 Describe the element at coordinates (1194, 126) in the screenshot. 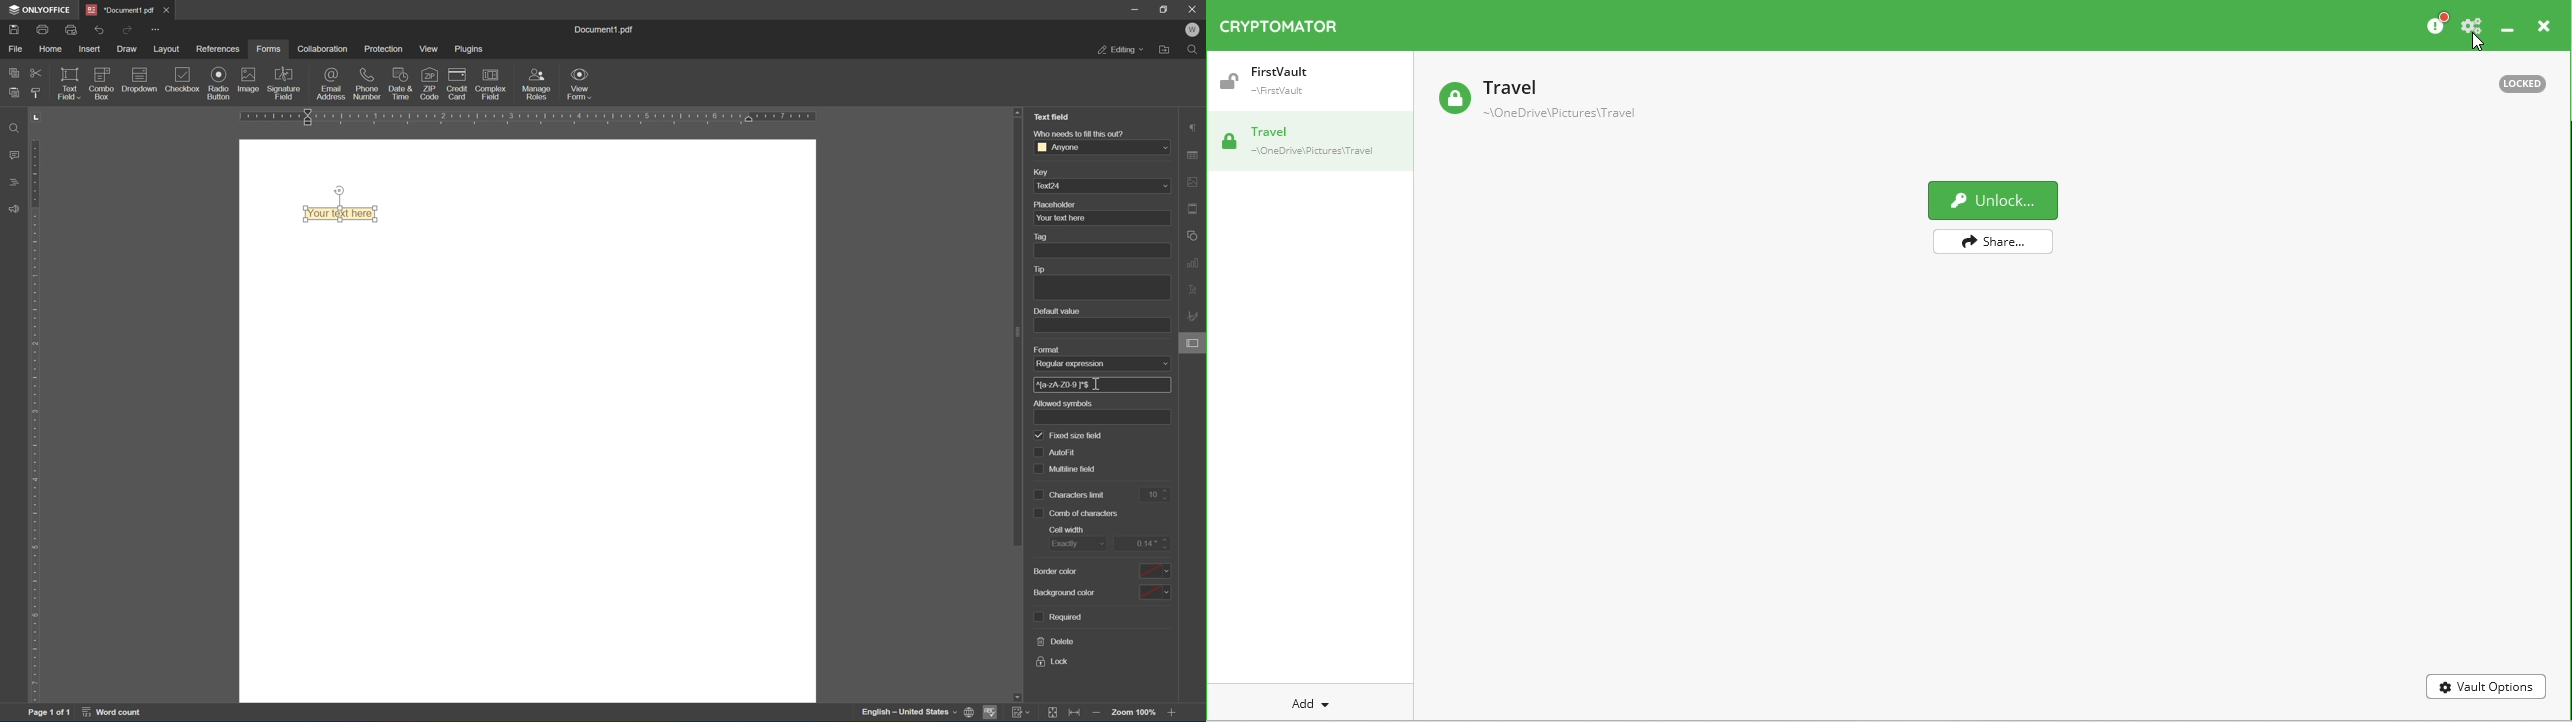

I see `paragraph settings` at that location.